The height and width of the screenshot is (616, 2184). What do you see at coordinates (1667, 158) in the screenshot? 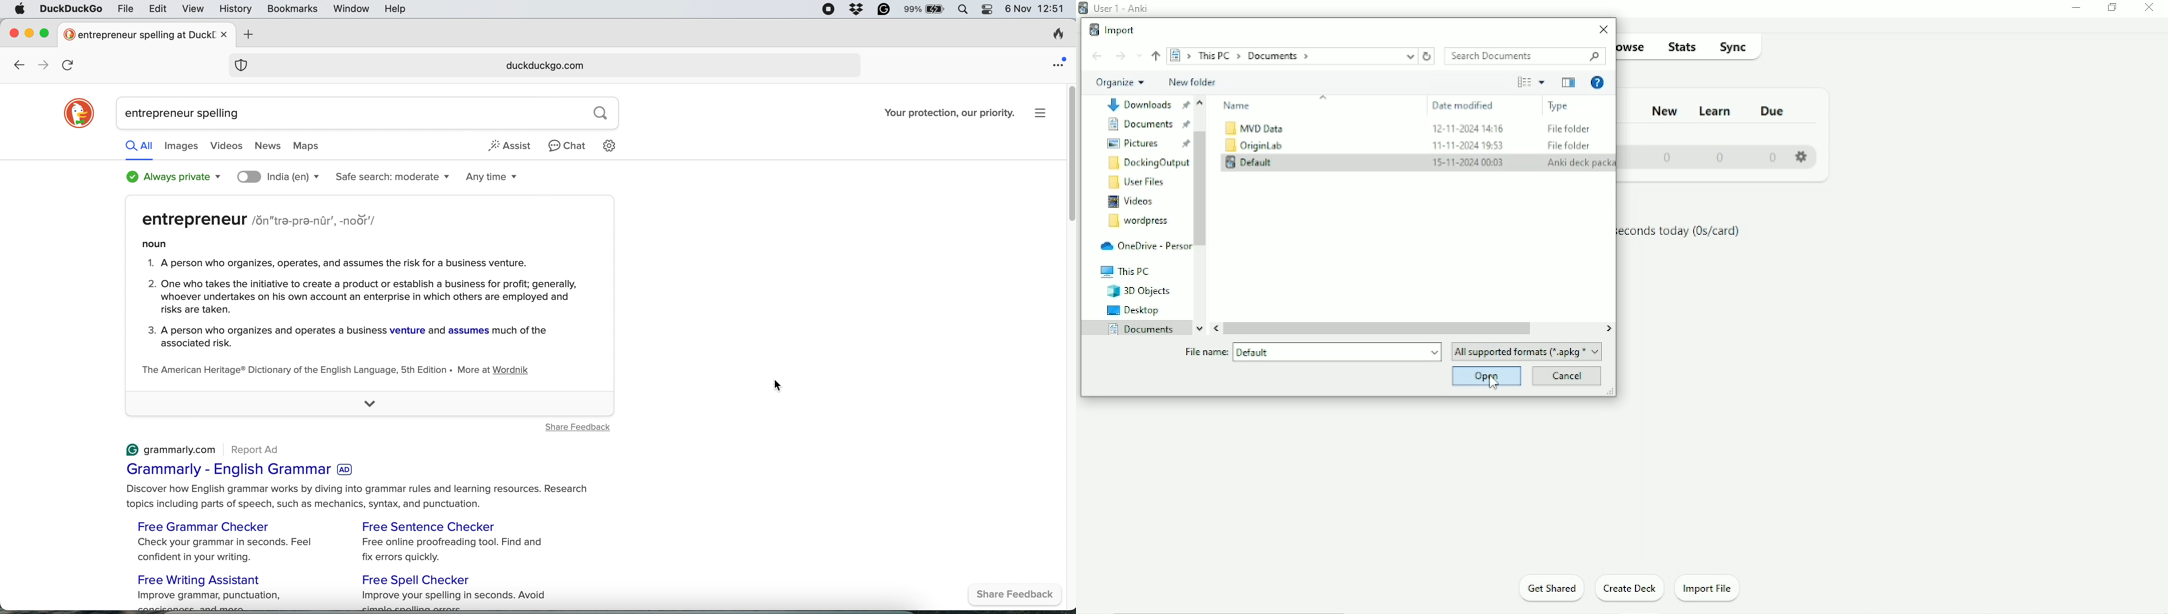
I see `0` at bounding box center [1667, 158].